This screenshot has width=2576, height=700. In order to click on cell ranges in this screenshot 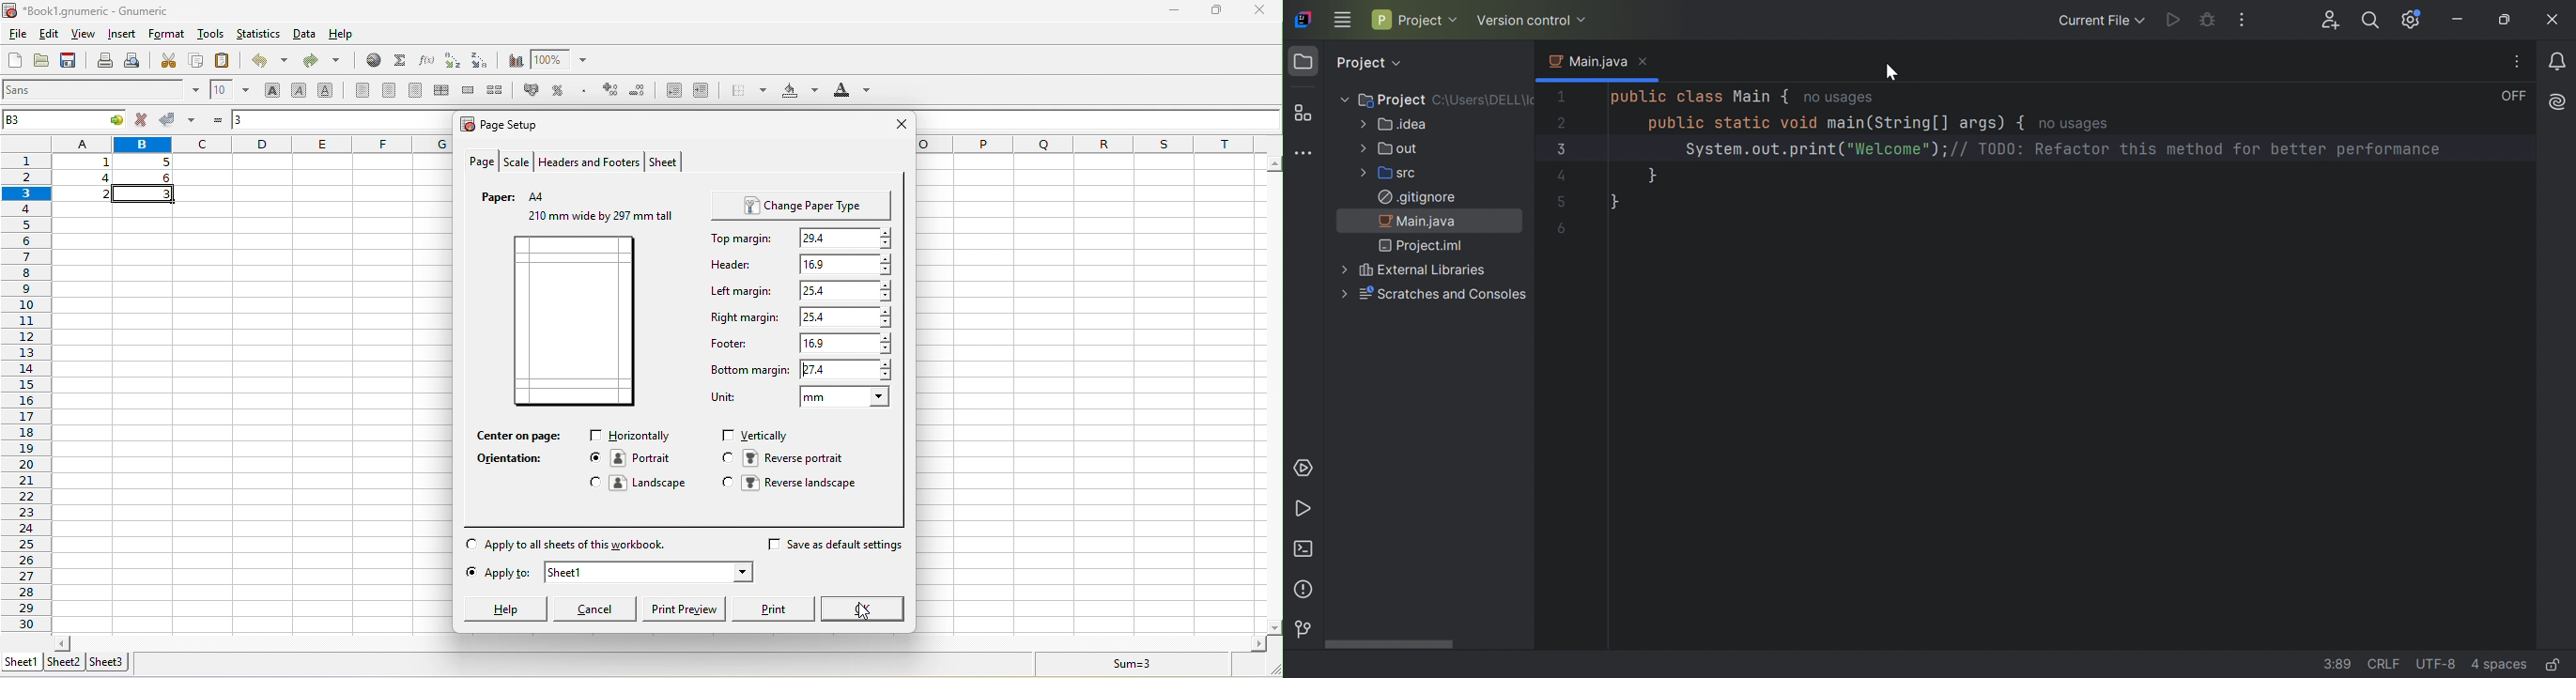, I will do `click(117, 177)`.